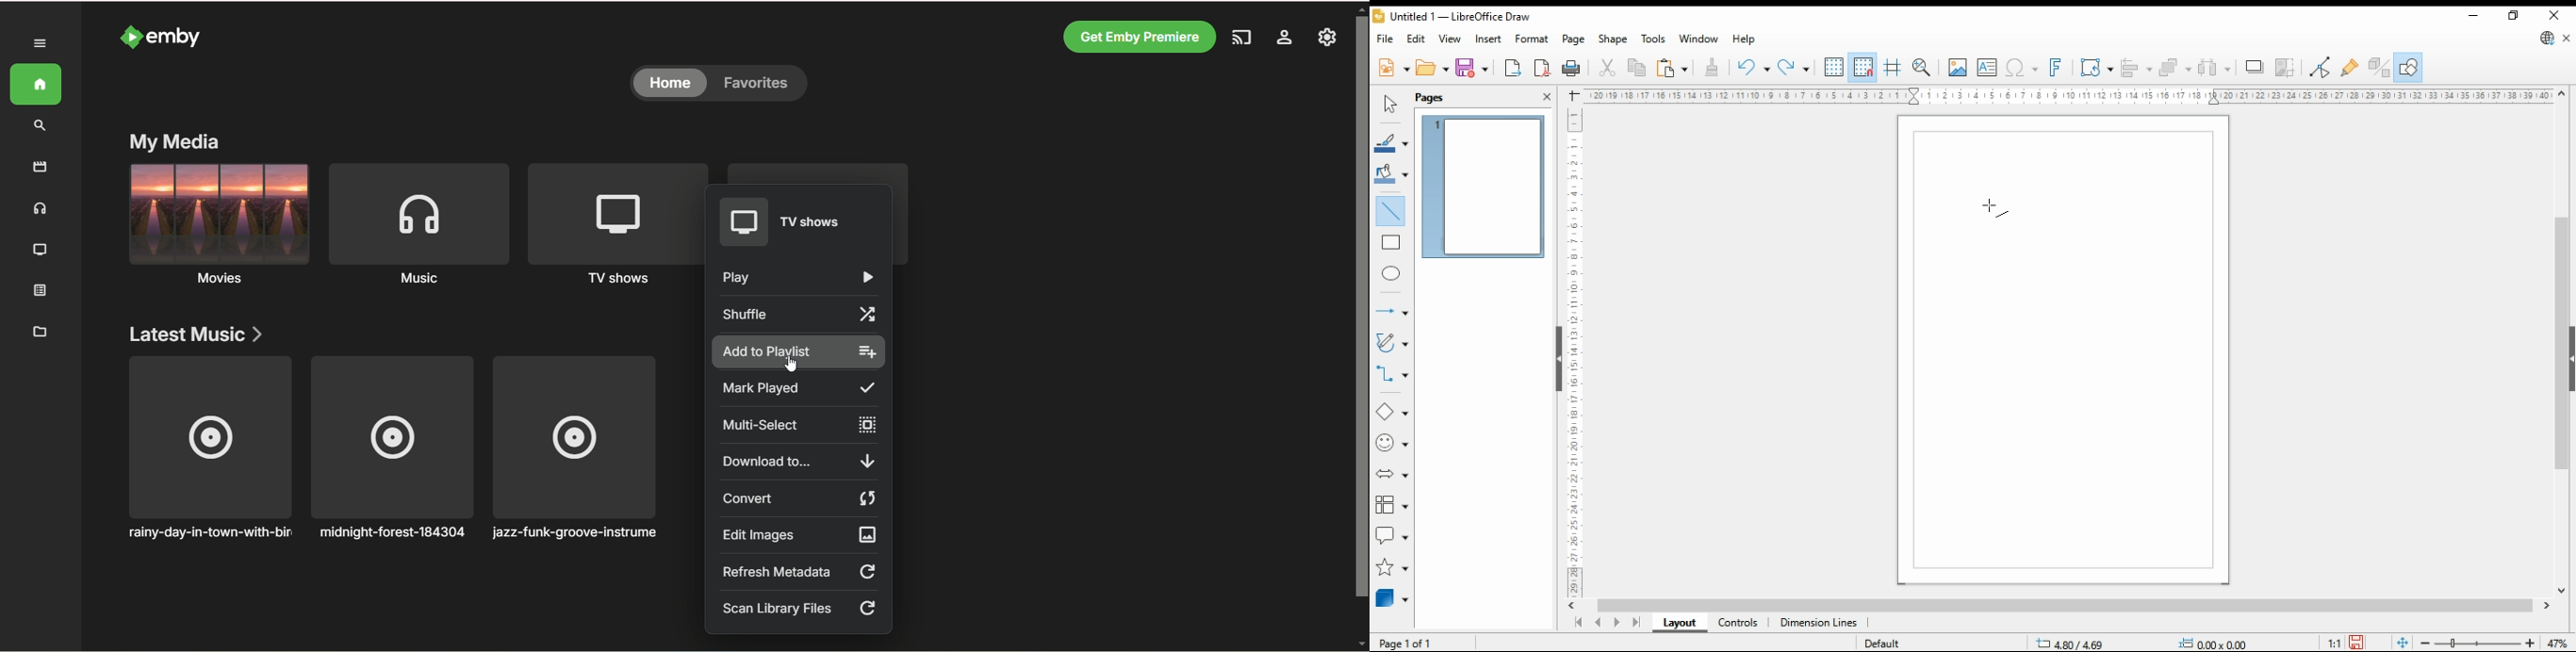 The width and height of the screenshot is (2576, 672). I want to click on format, so click(1533, 39).